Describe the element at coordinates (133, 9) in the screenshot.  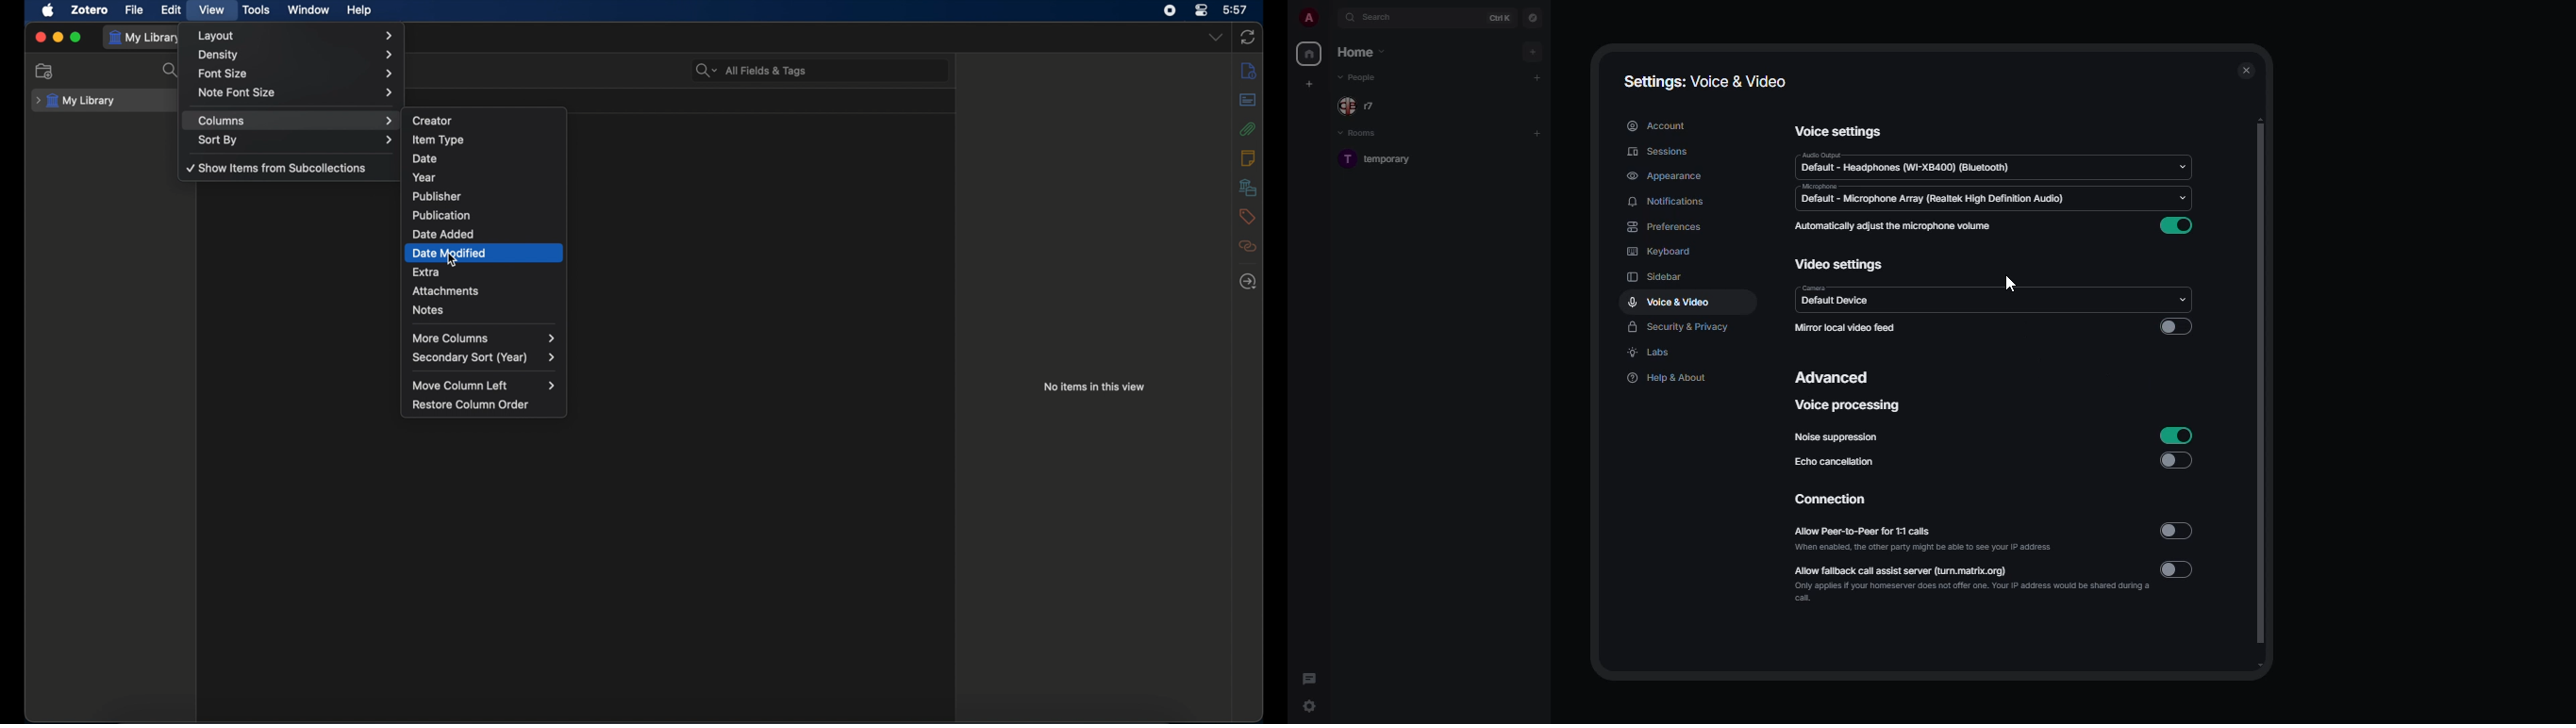
I see `file` at that location.